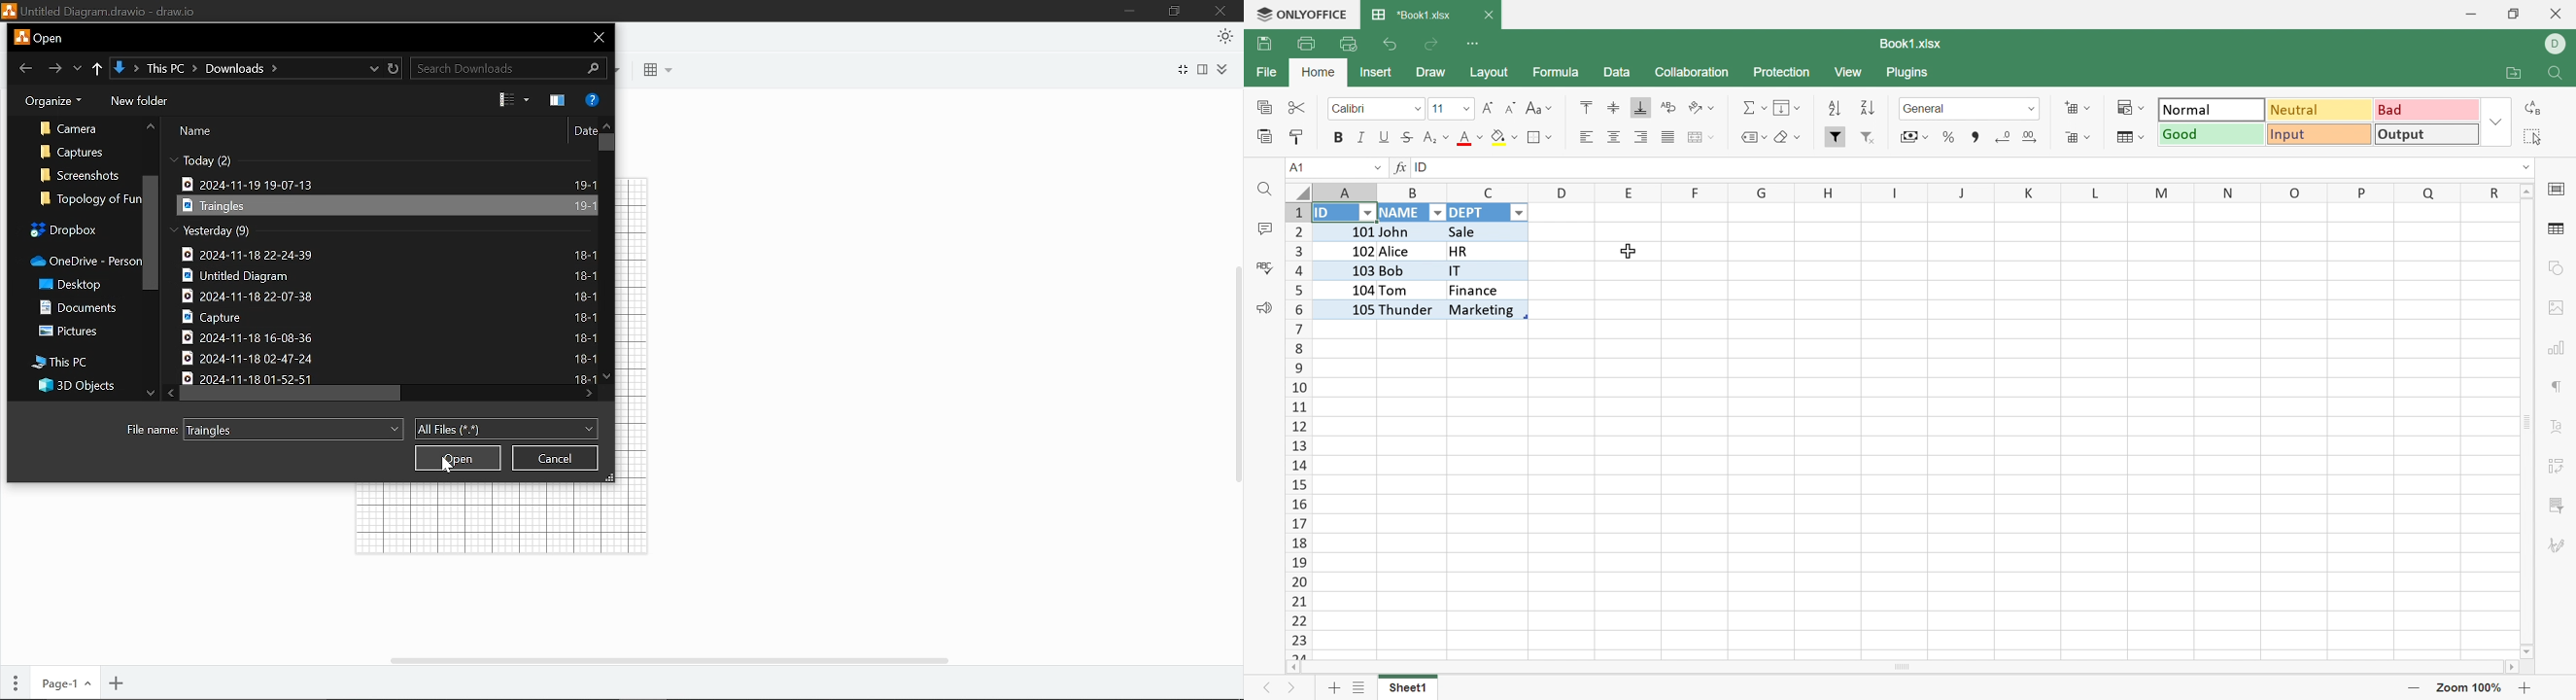  Describe the element at coordinates (1904, 667) in the screenshot. I see `Scroll Bar` at that location.